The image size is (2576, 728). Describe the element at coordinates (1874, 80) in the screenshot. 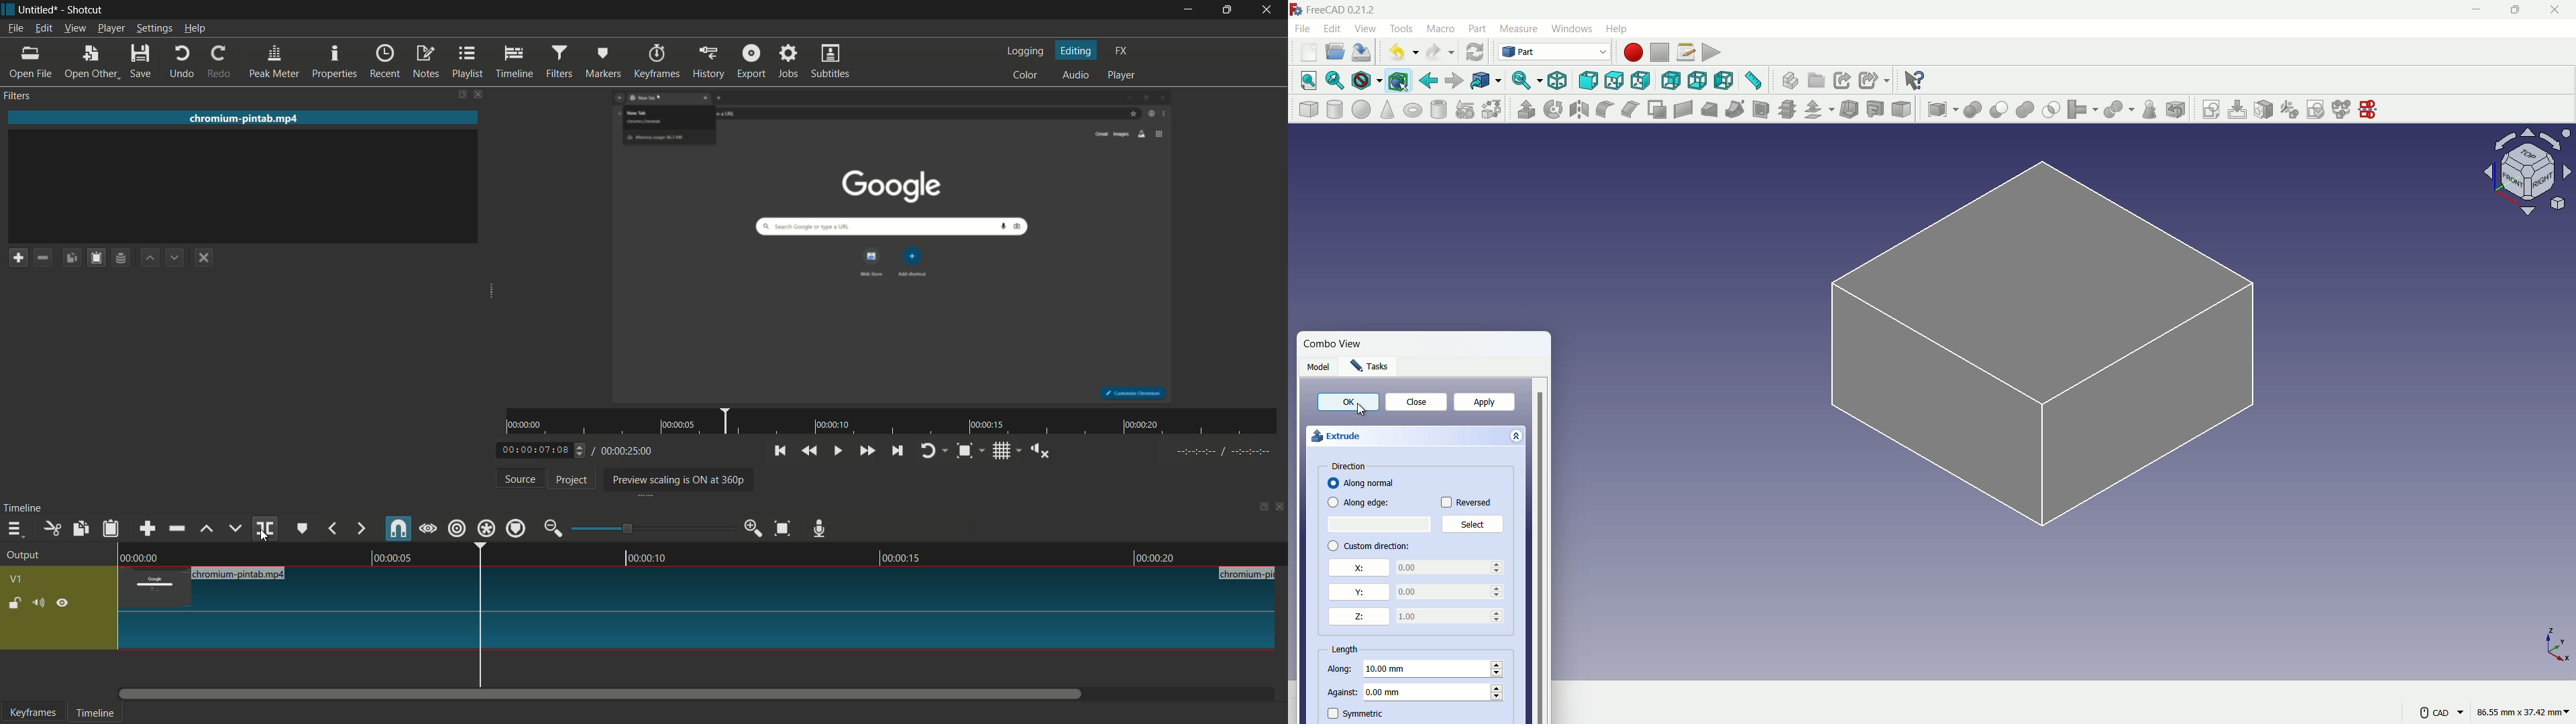

I see `create sub link` at that location.